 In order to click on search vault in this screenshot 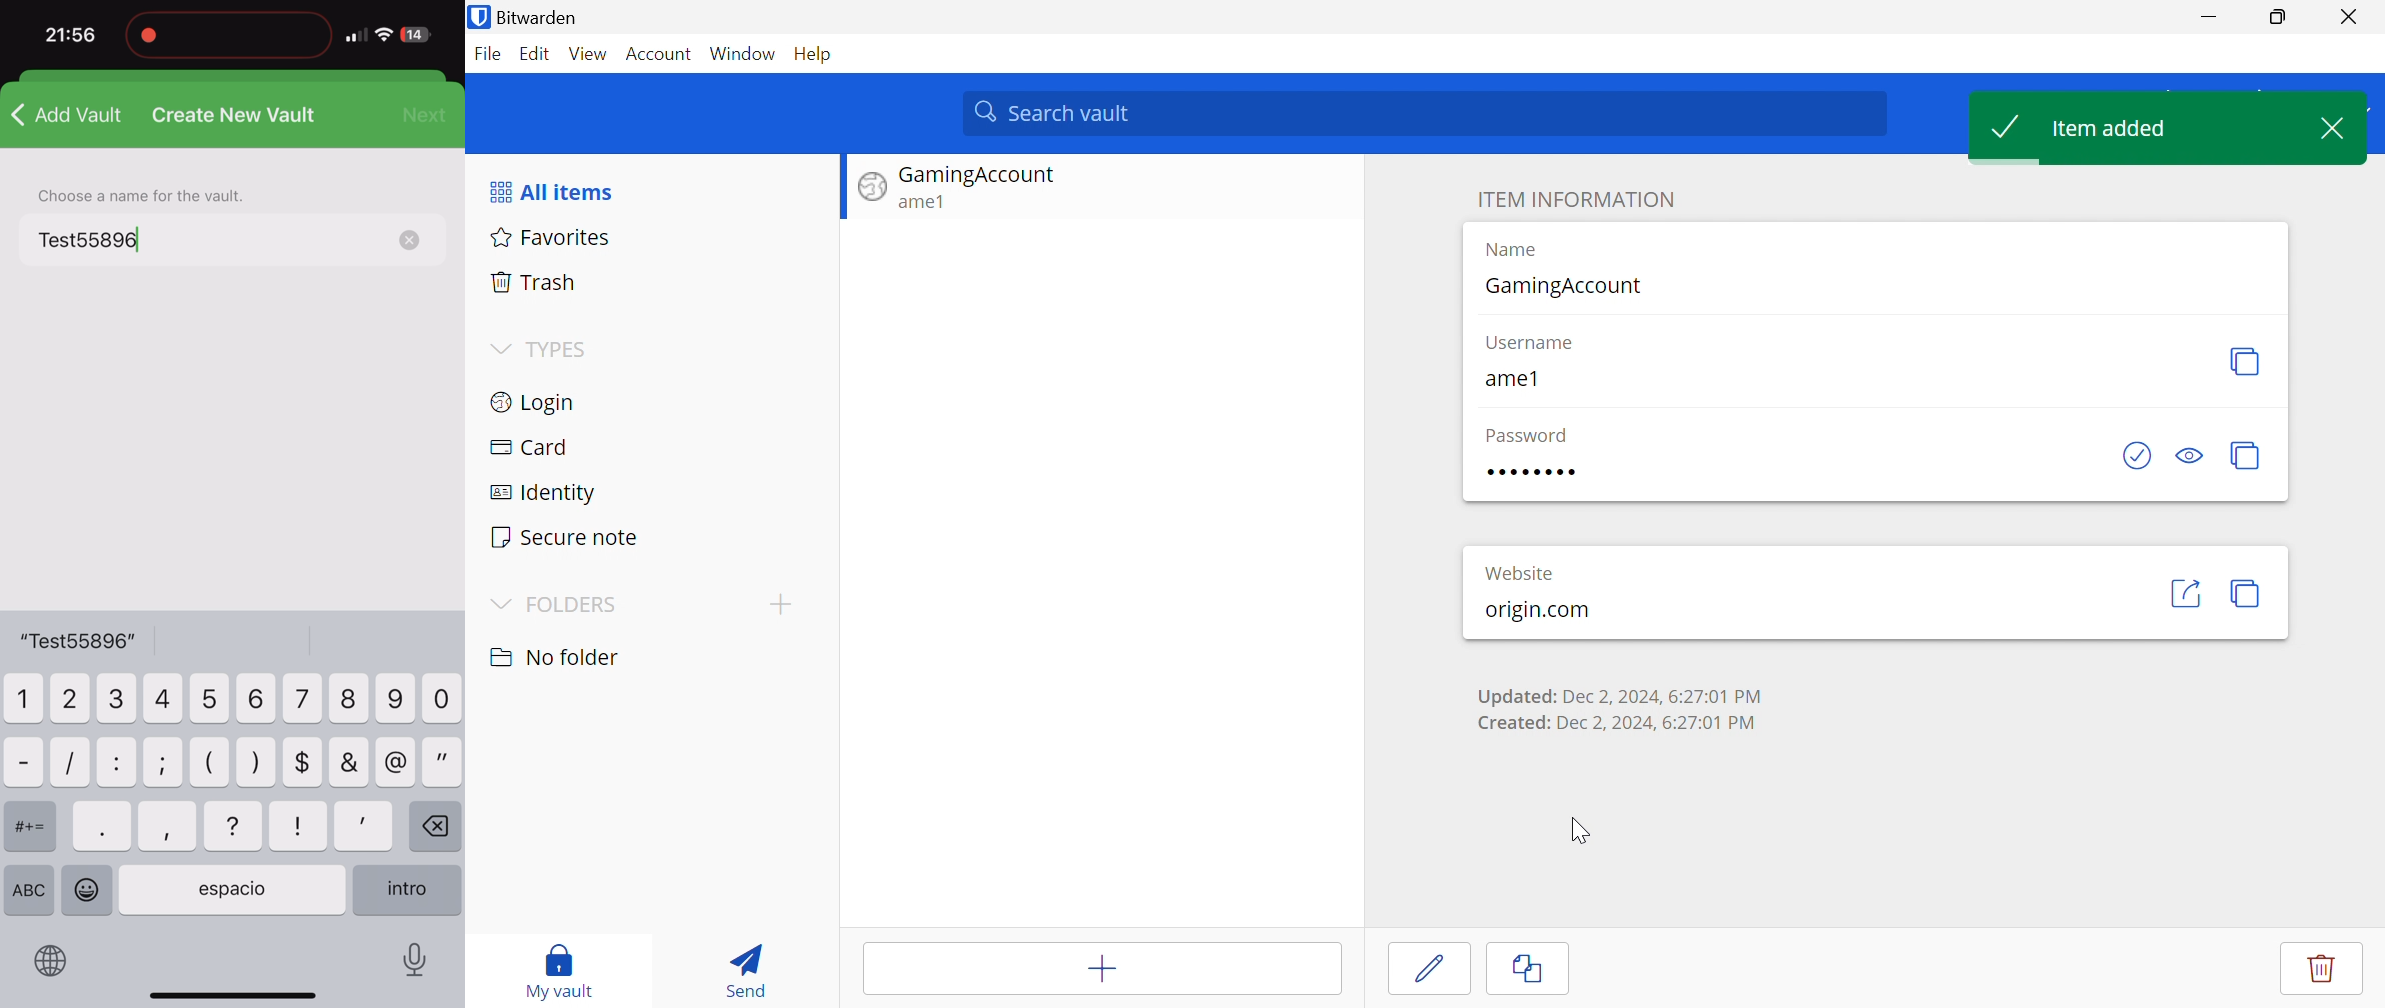, I will do `click(1427, 116)`.